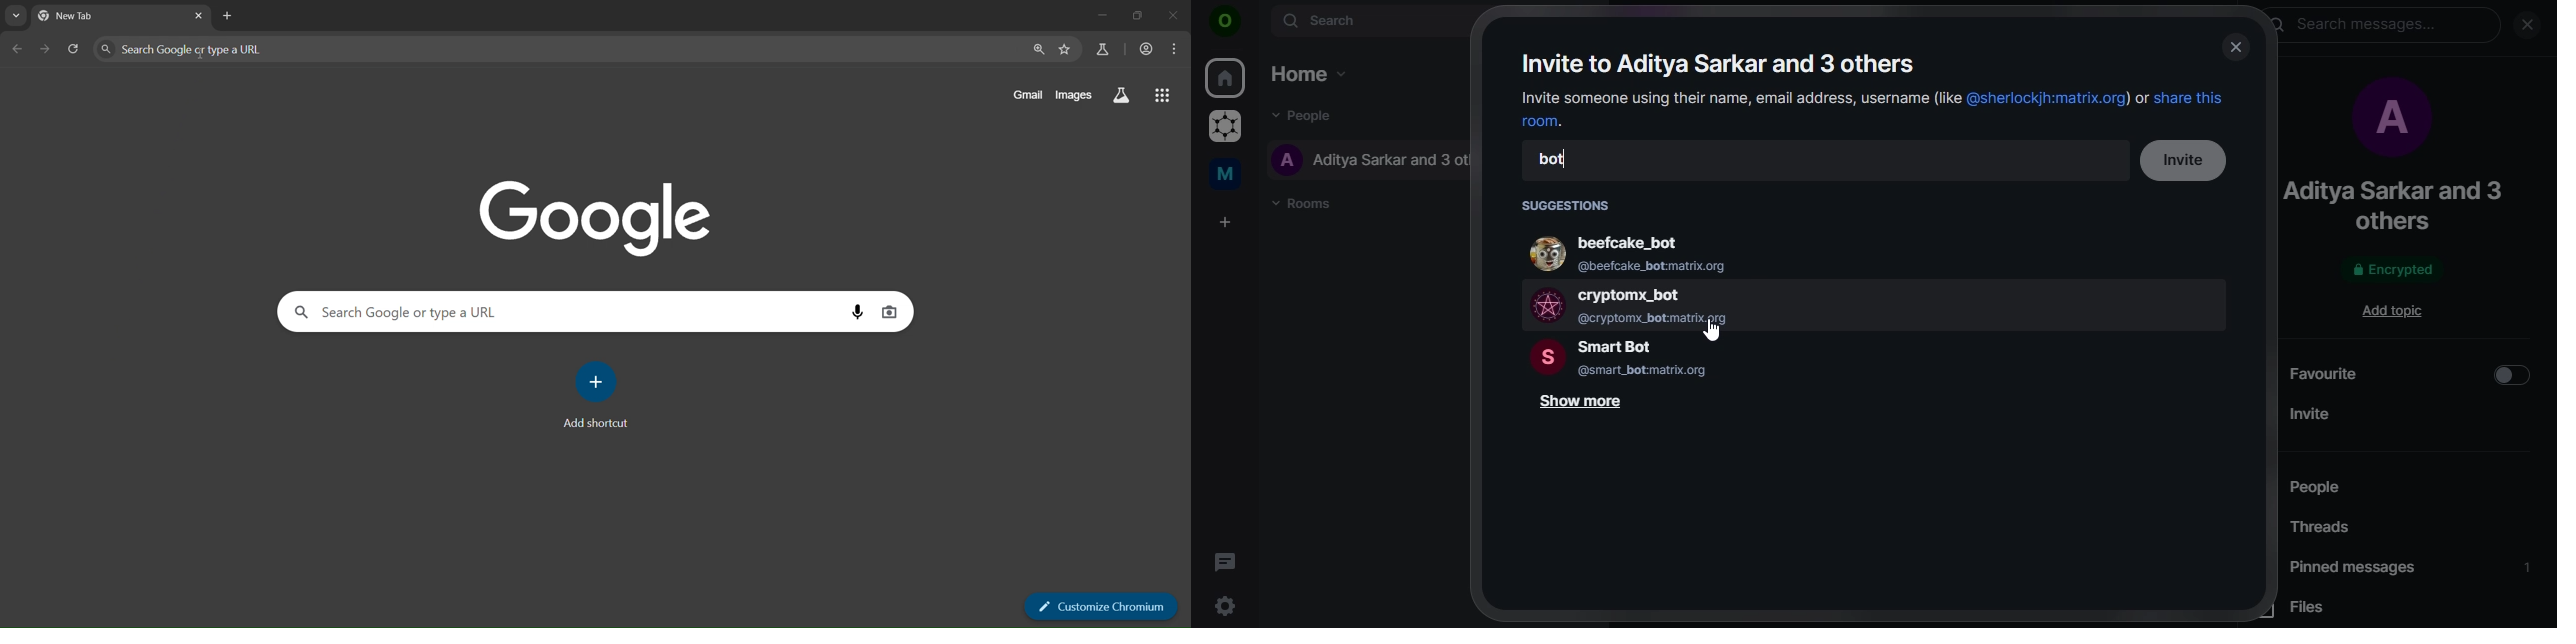  Describe the element at coordinates (1039, 50) in the screenshot. I see `zoom` at that location.